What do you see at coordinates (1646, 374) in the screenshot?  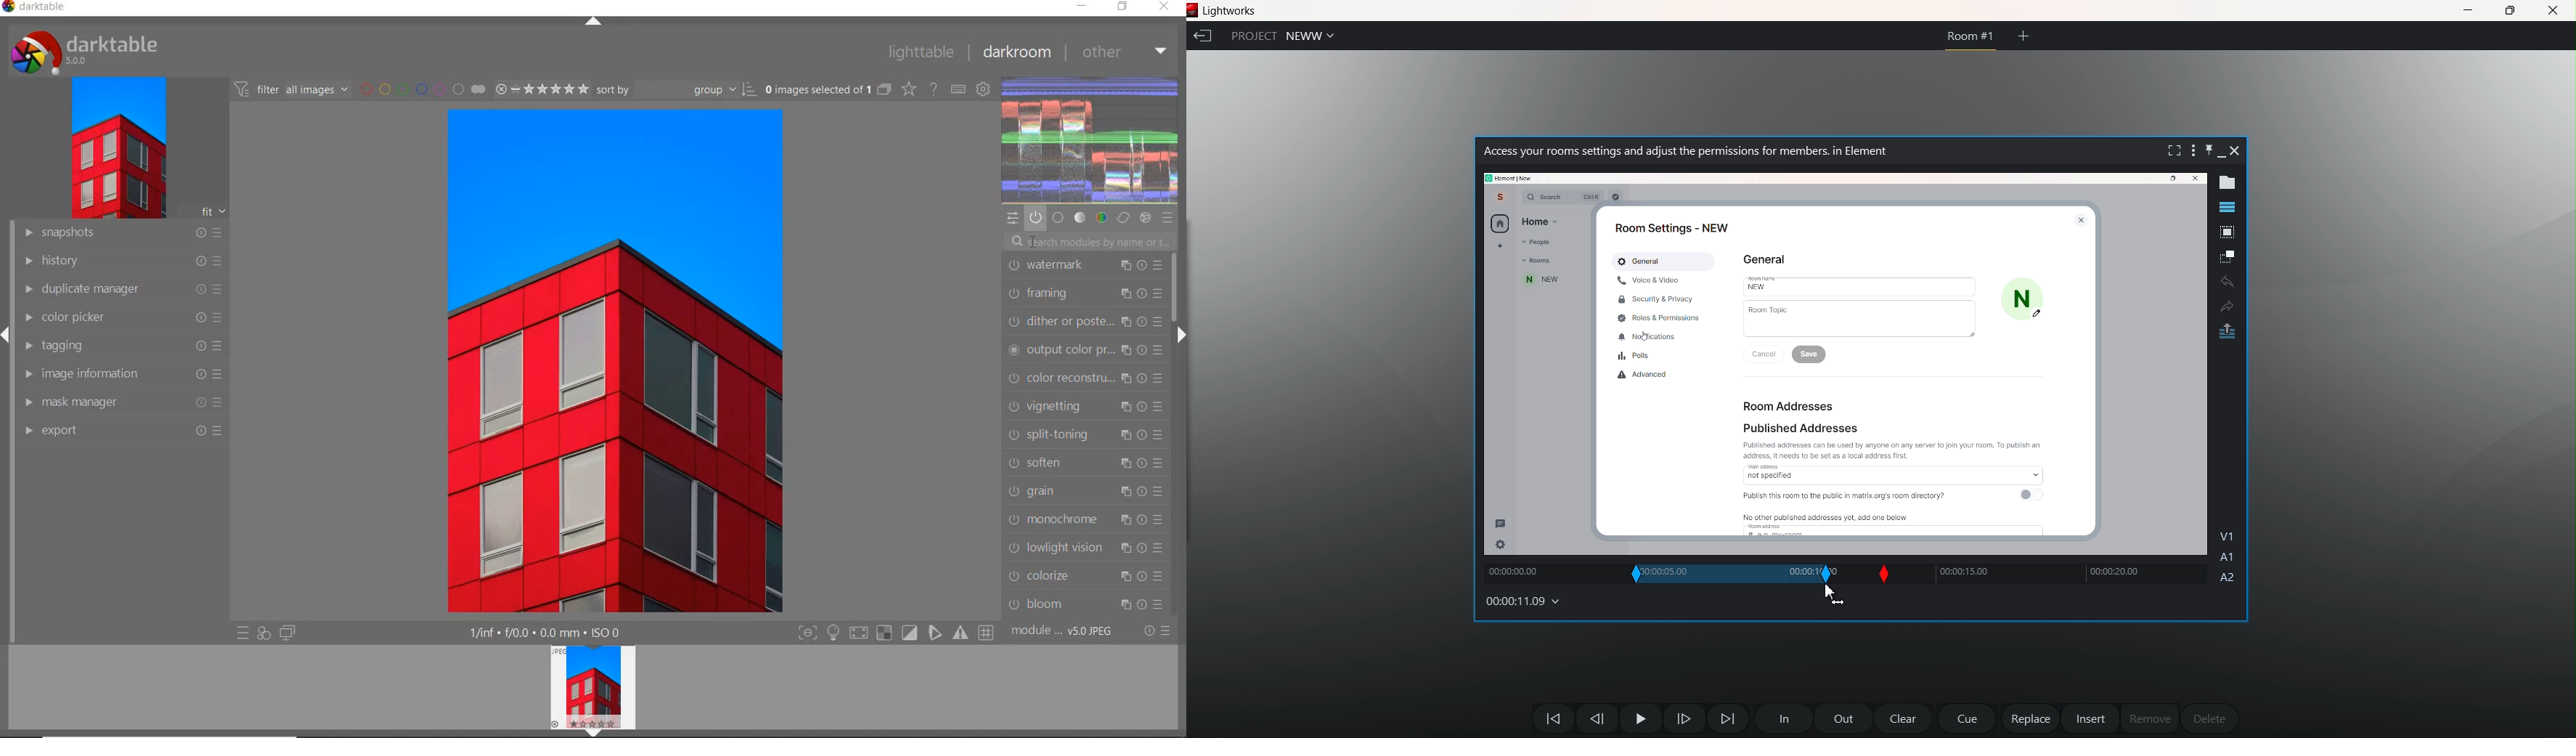 I see `Advanced` at bounding box center [1646, 374].